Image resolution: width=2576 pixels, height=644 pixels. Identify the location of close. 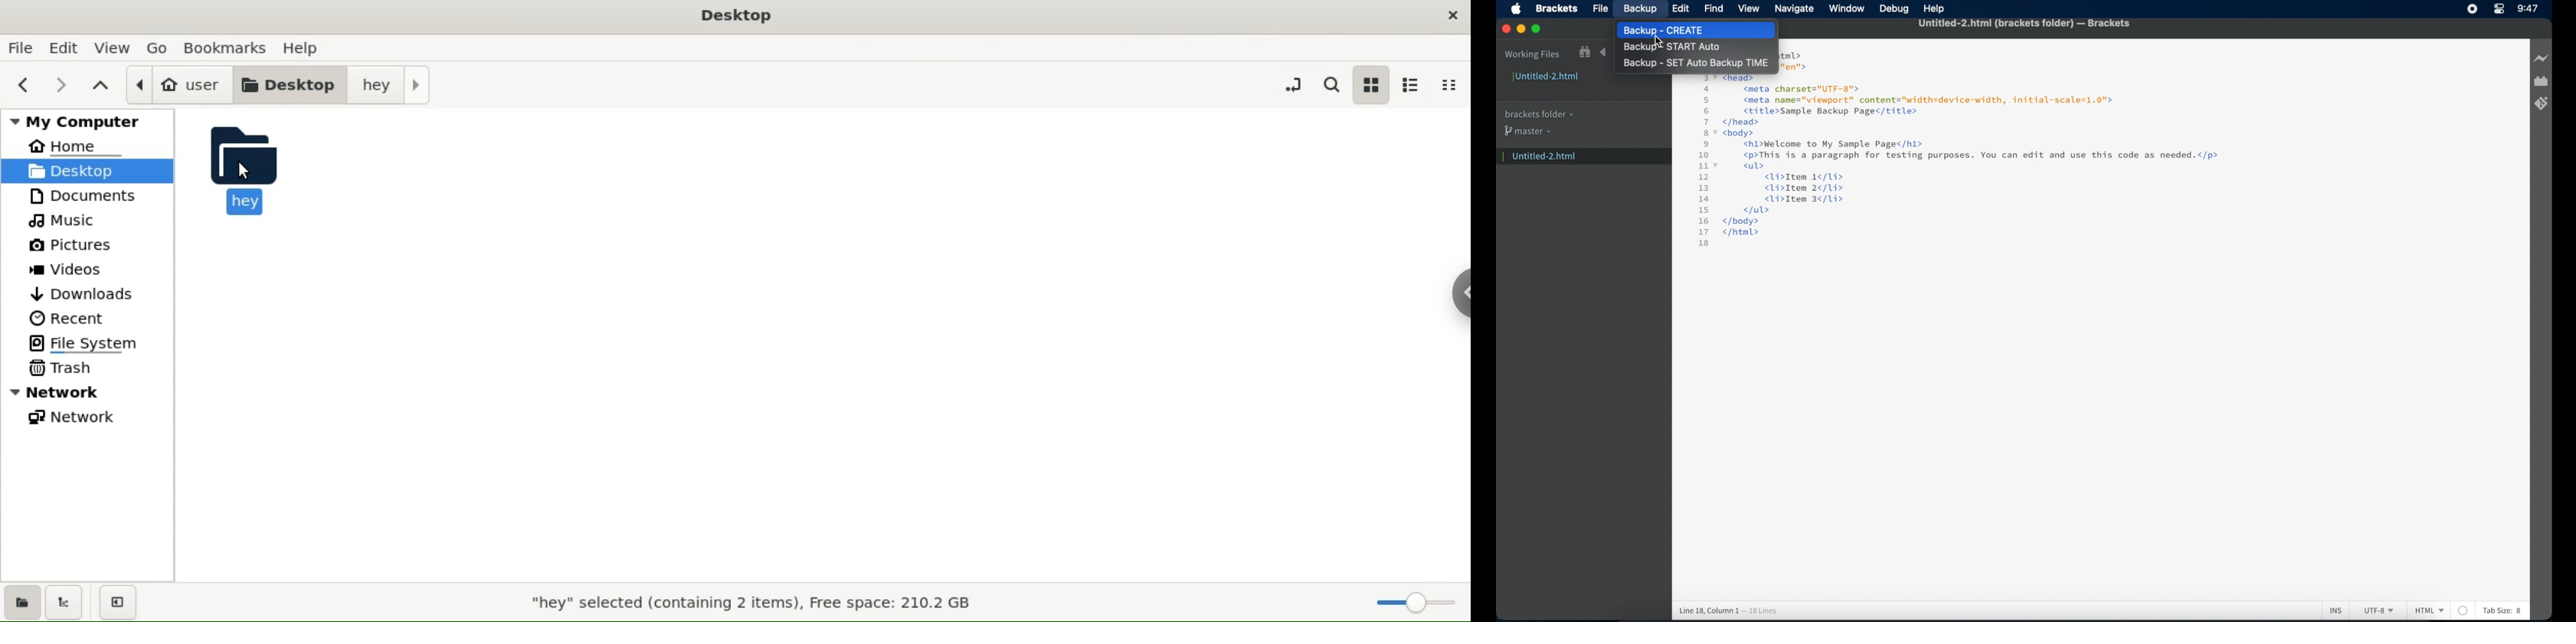
(1506, 29).